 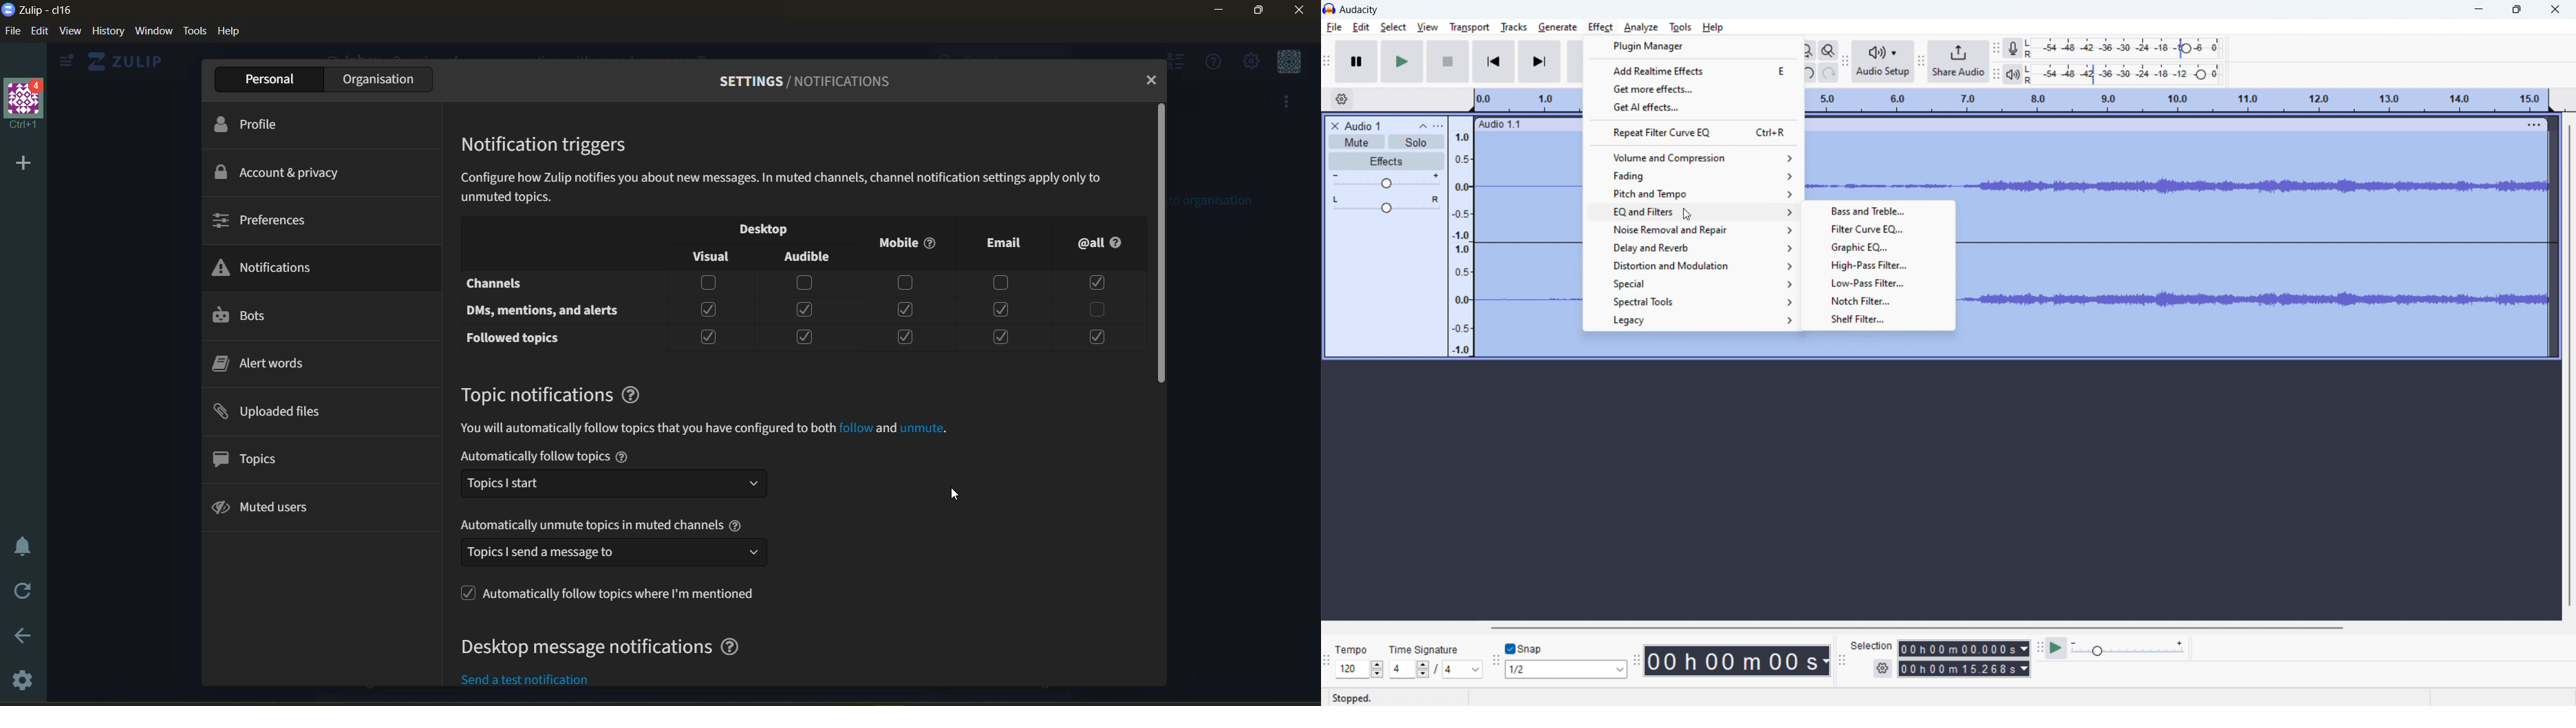 I want to click on special, so click(x=1690, y=284).